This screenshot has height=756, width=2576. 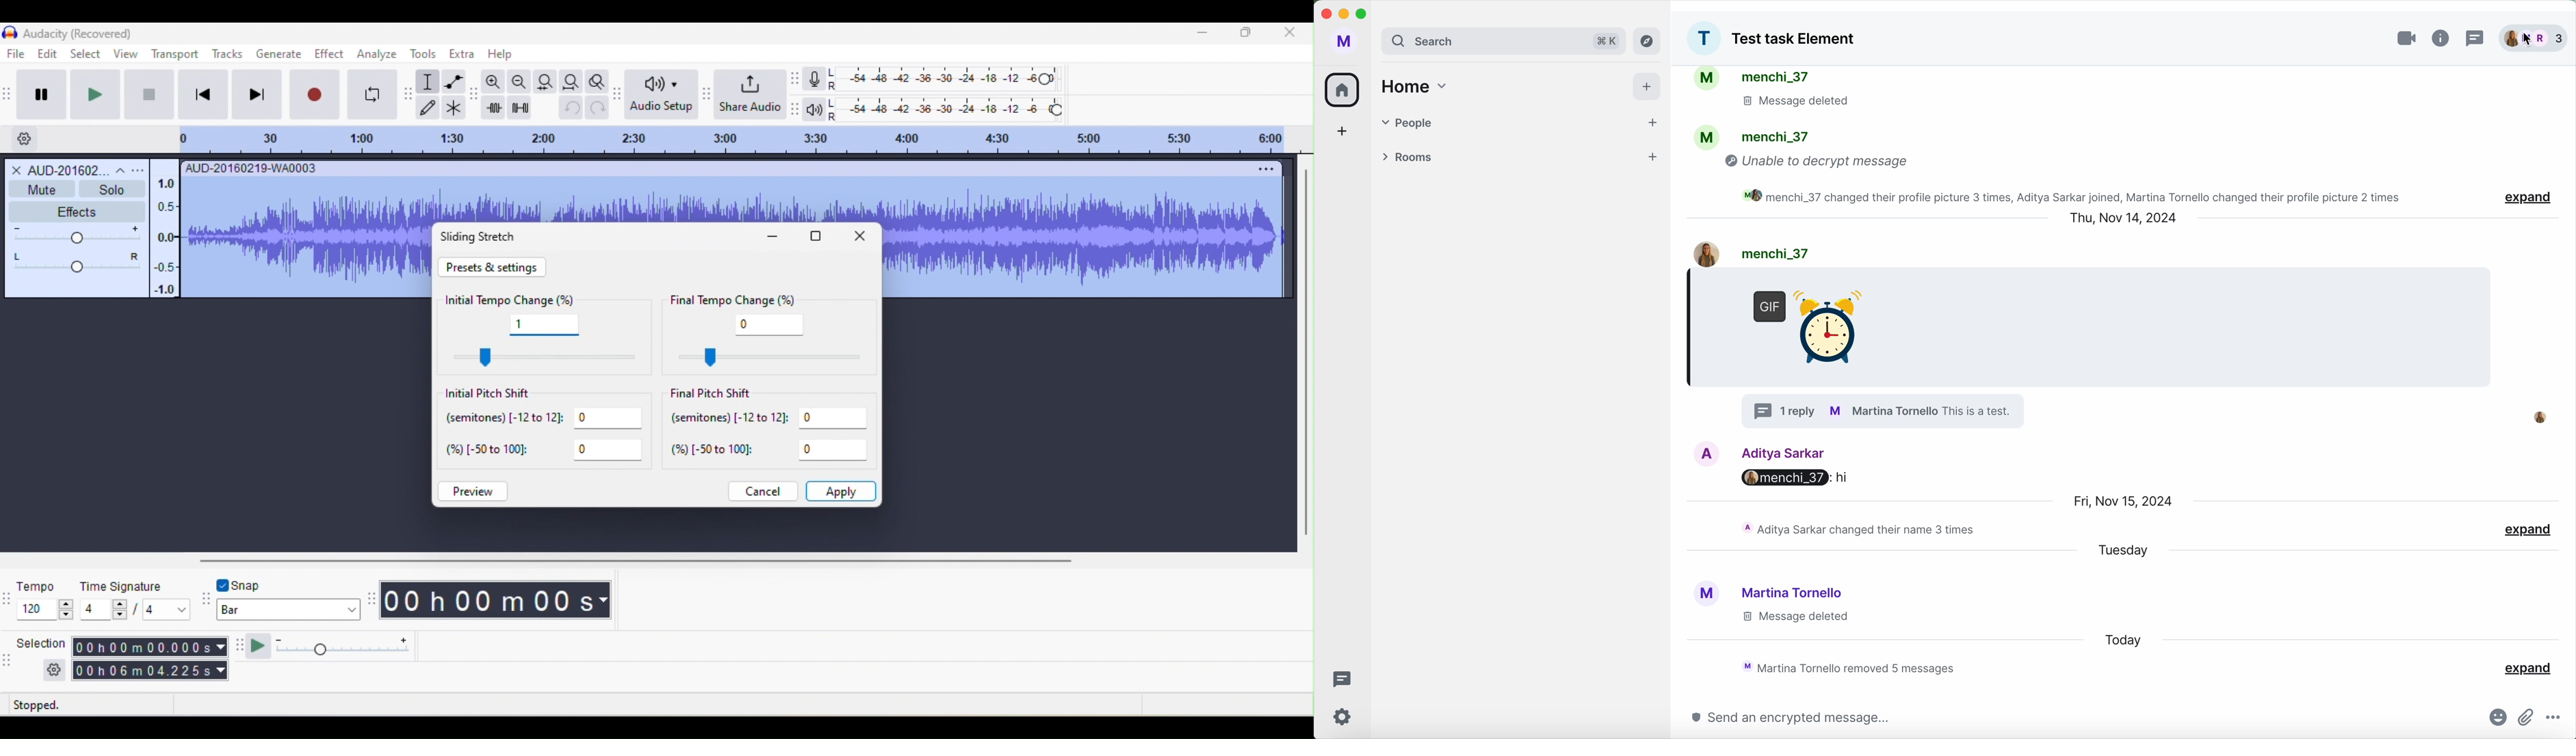 What do you see at coordinates (2497, 718) in the screenshot?
I see `emojis` at bounding box center [2497, 718].